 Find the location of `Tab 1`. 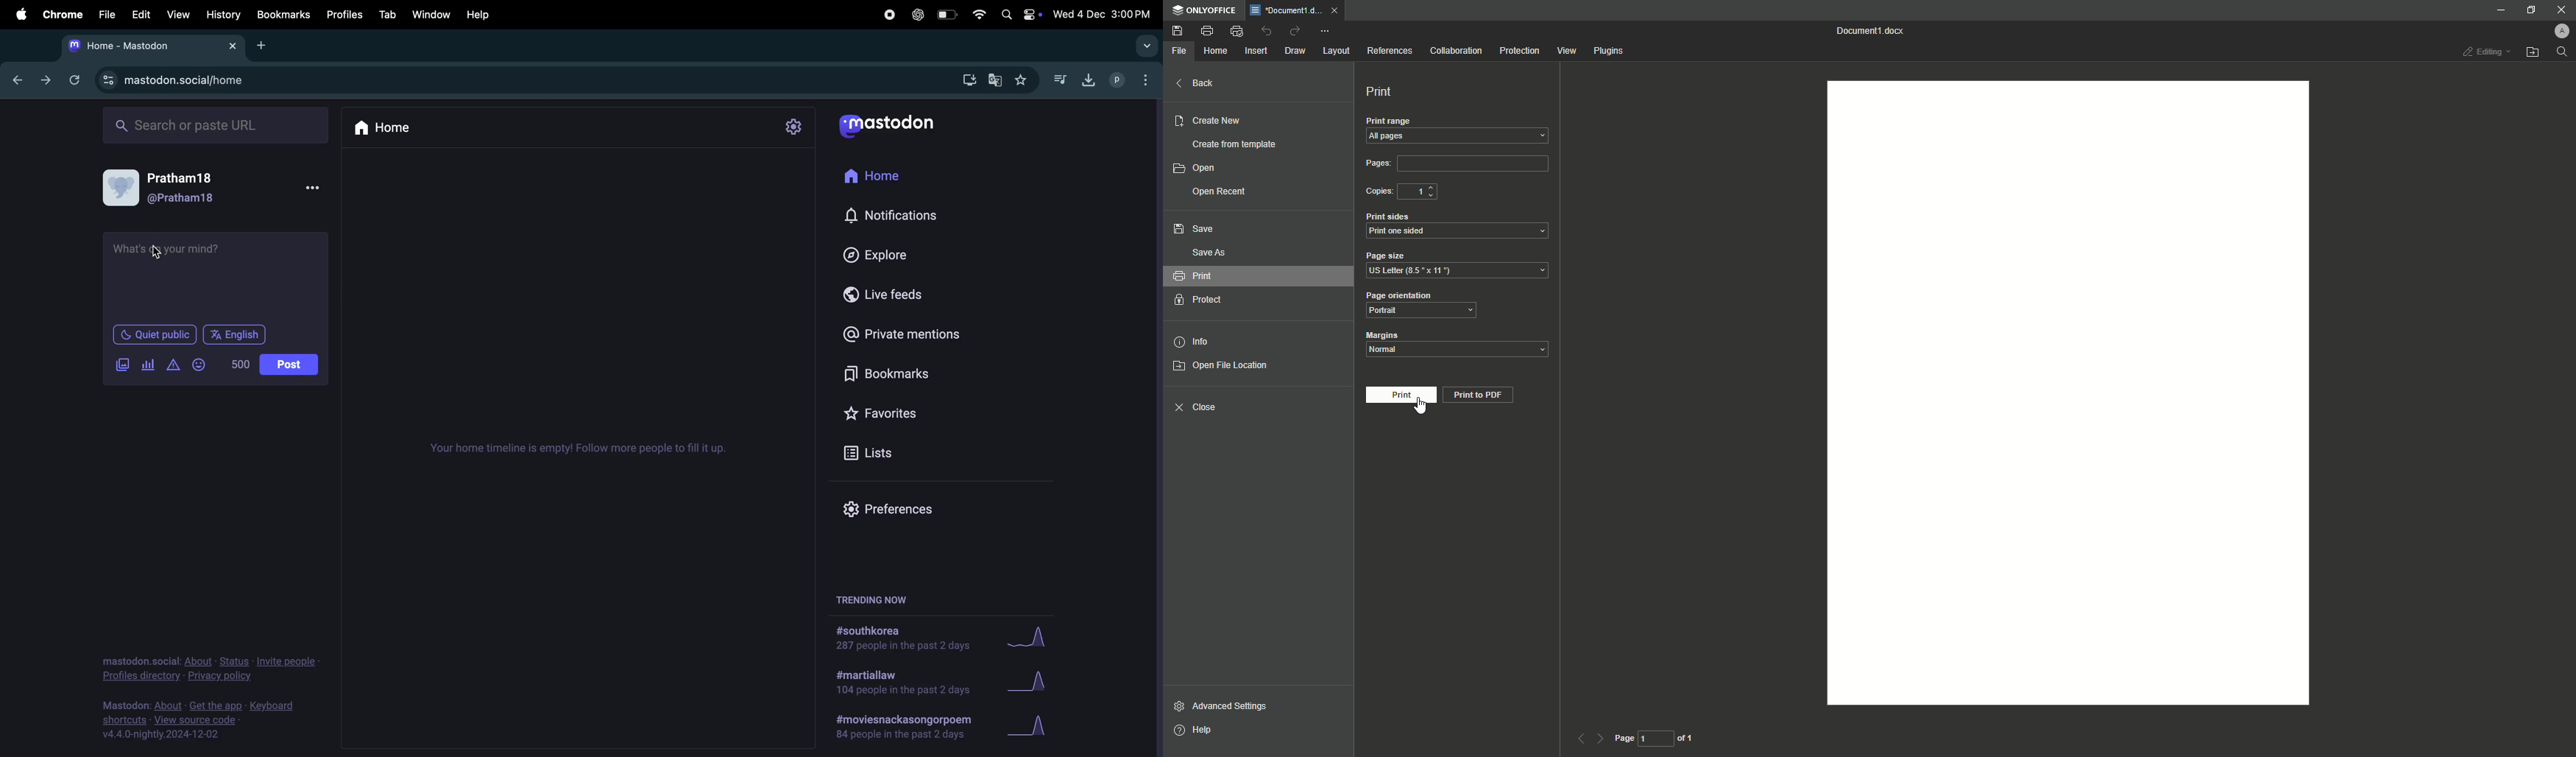

Tab 1 is located at coordinates (1287, 12).